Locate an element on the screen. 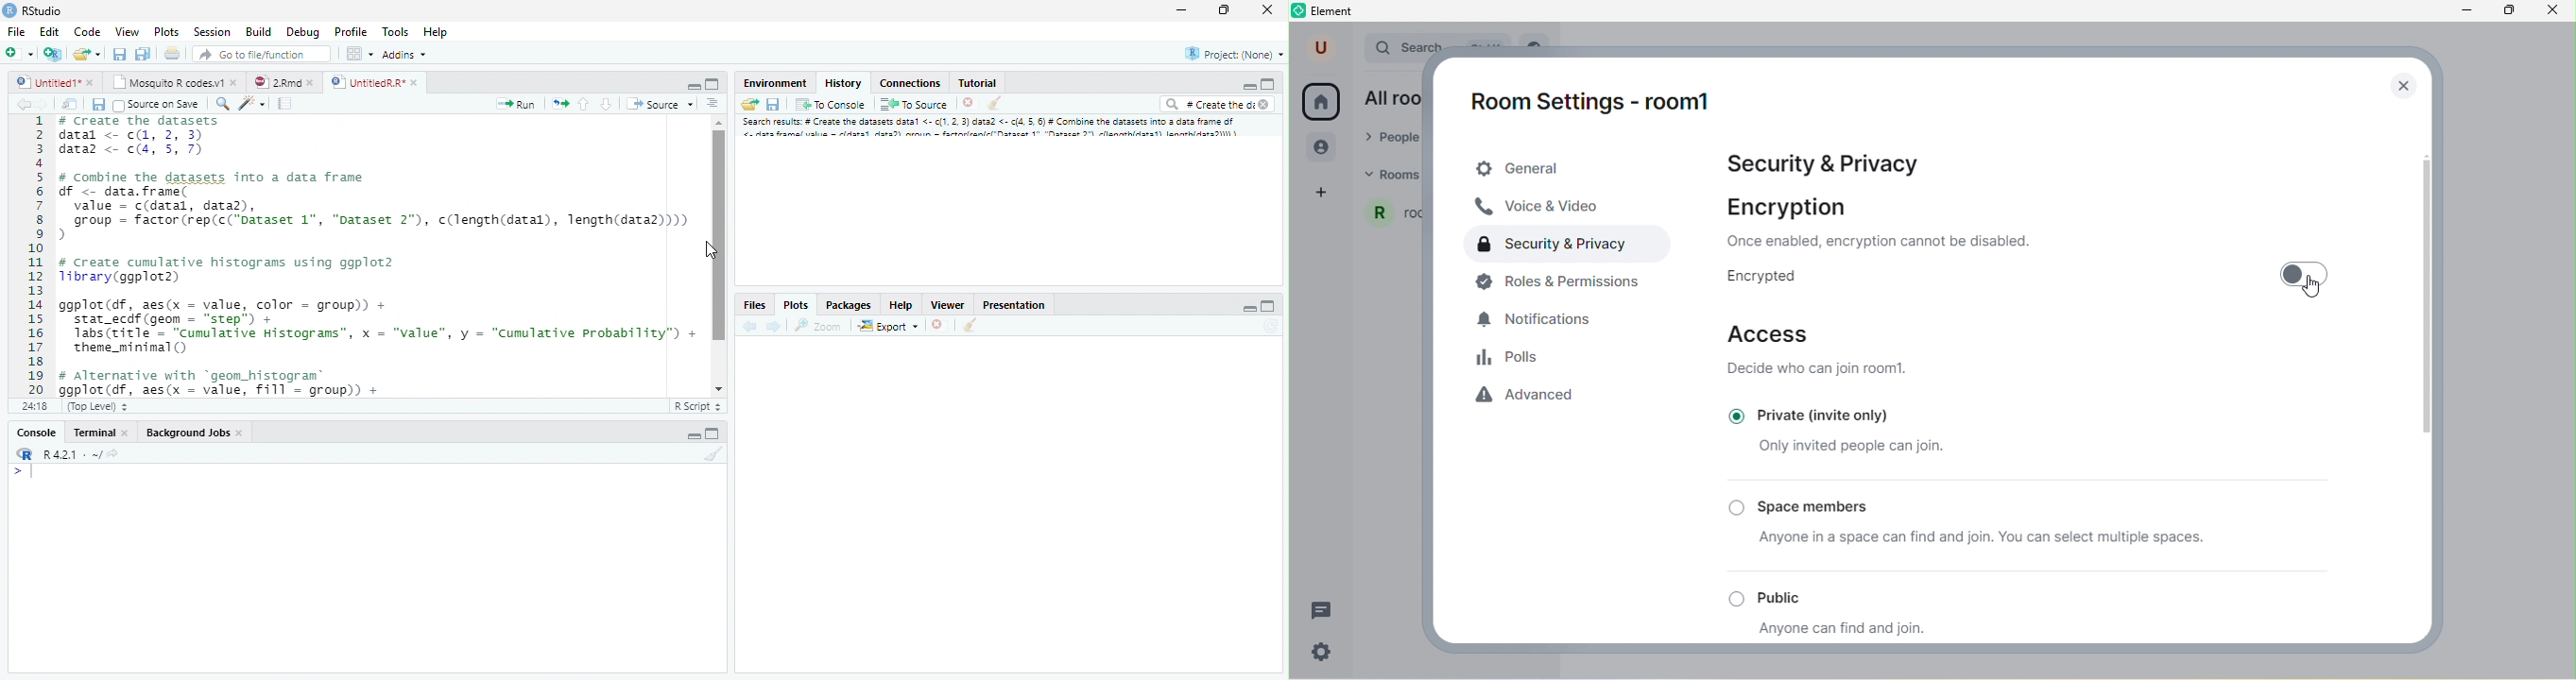 The height and width of the screenshot is (700, 2576). View is located at coordinates (126, 33).